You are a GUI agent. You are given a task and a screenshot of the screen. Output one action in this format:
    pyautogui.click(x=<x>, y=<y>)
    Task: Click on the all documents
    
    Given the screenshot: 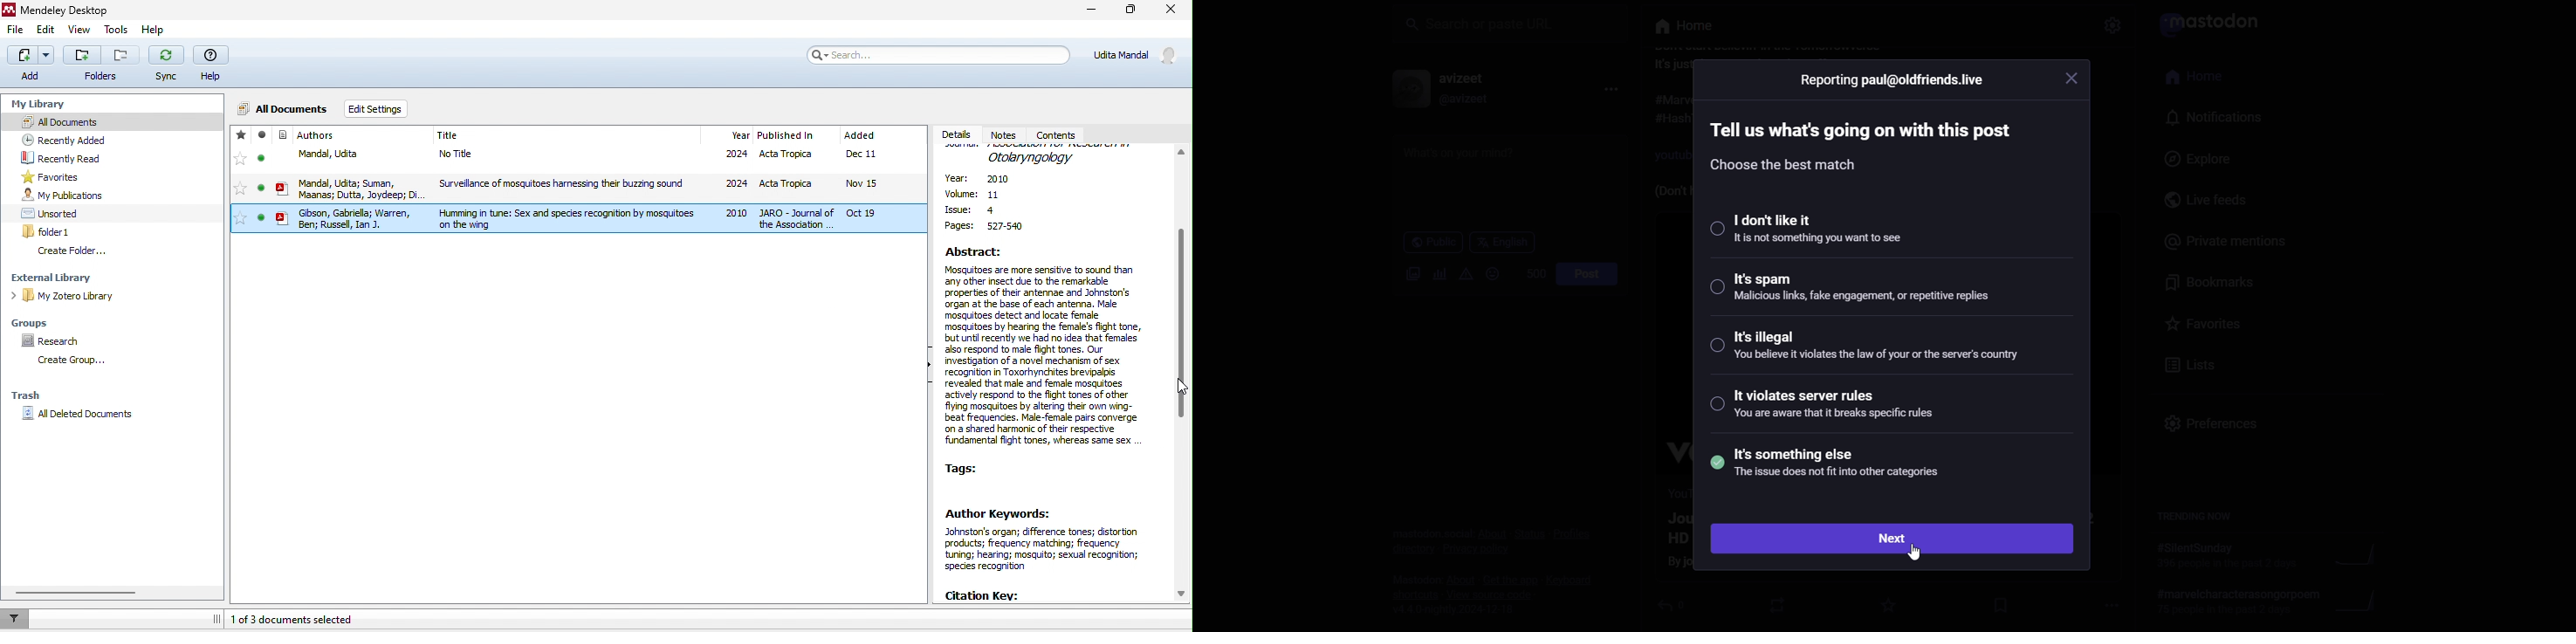 What is the action you would take?
    pyautogui.click(x=112, y=120)
    